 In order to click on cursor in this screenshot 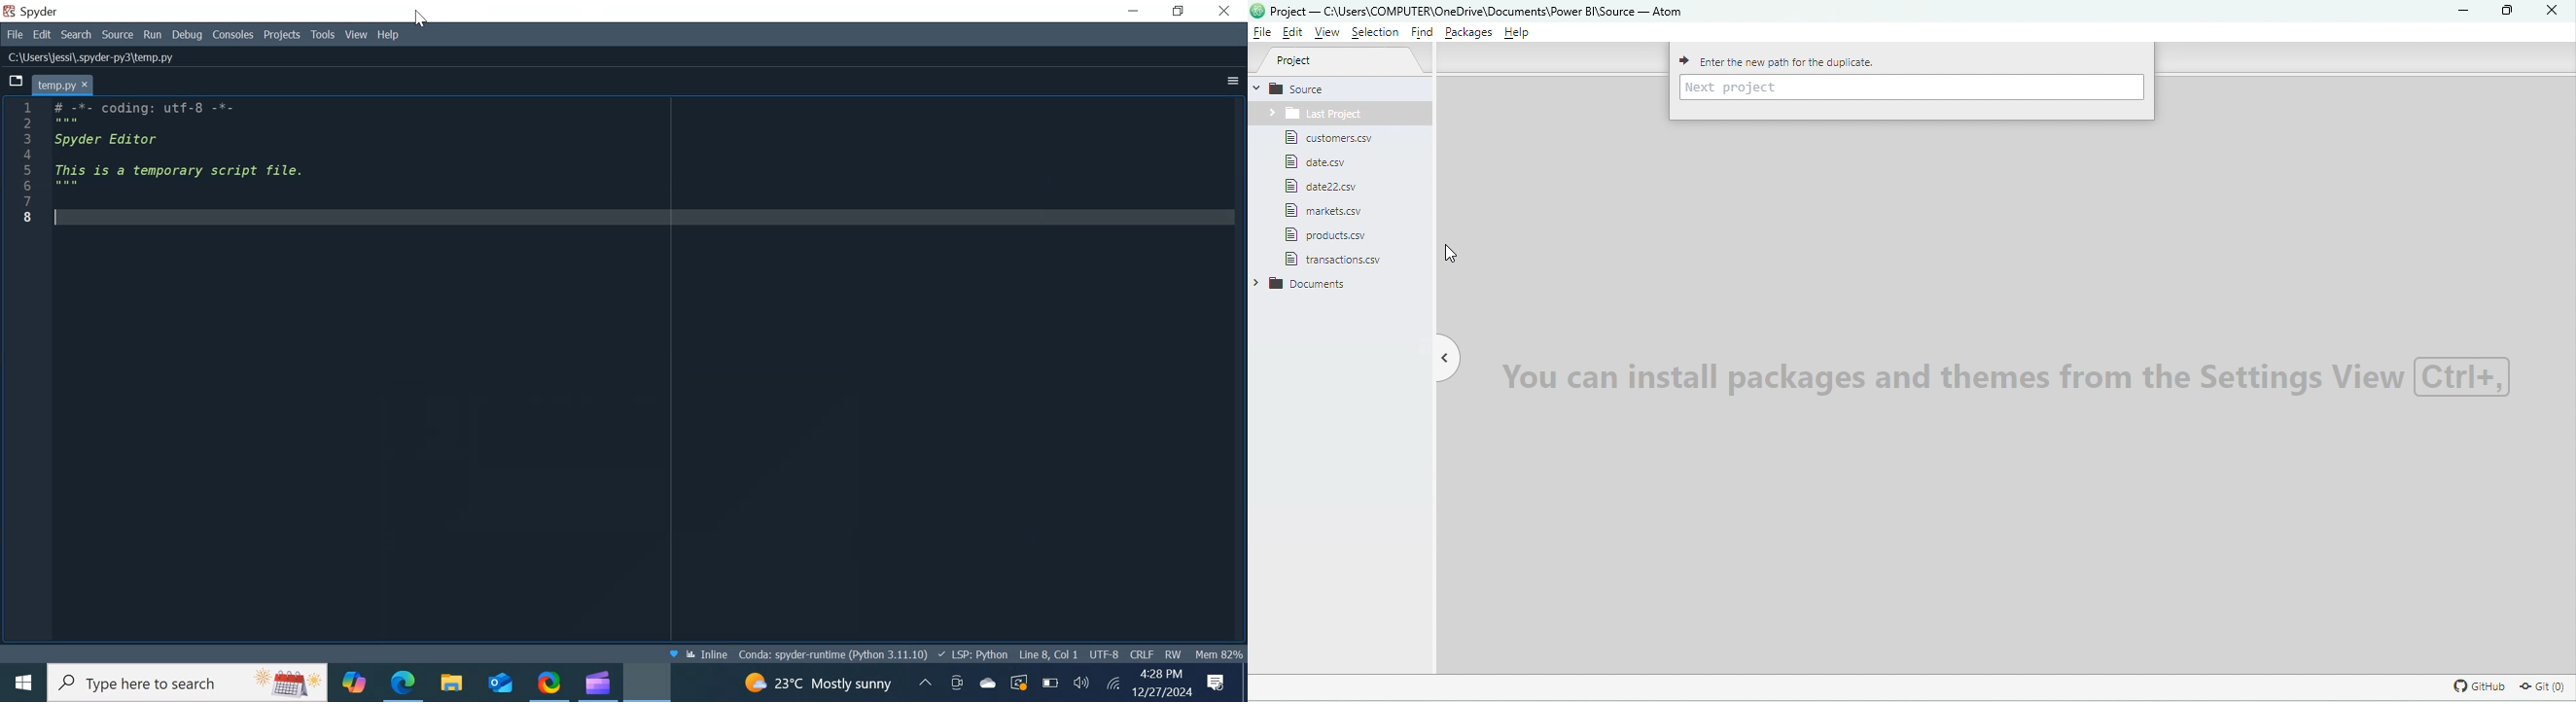, I will do `click(1453, 252)`.